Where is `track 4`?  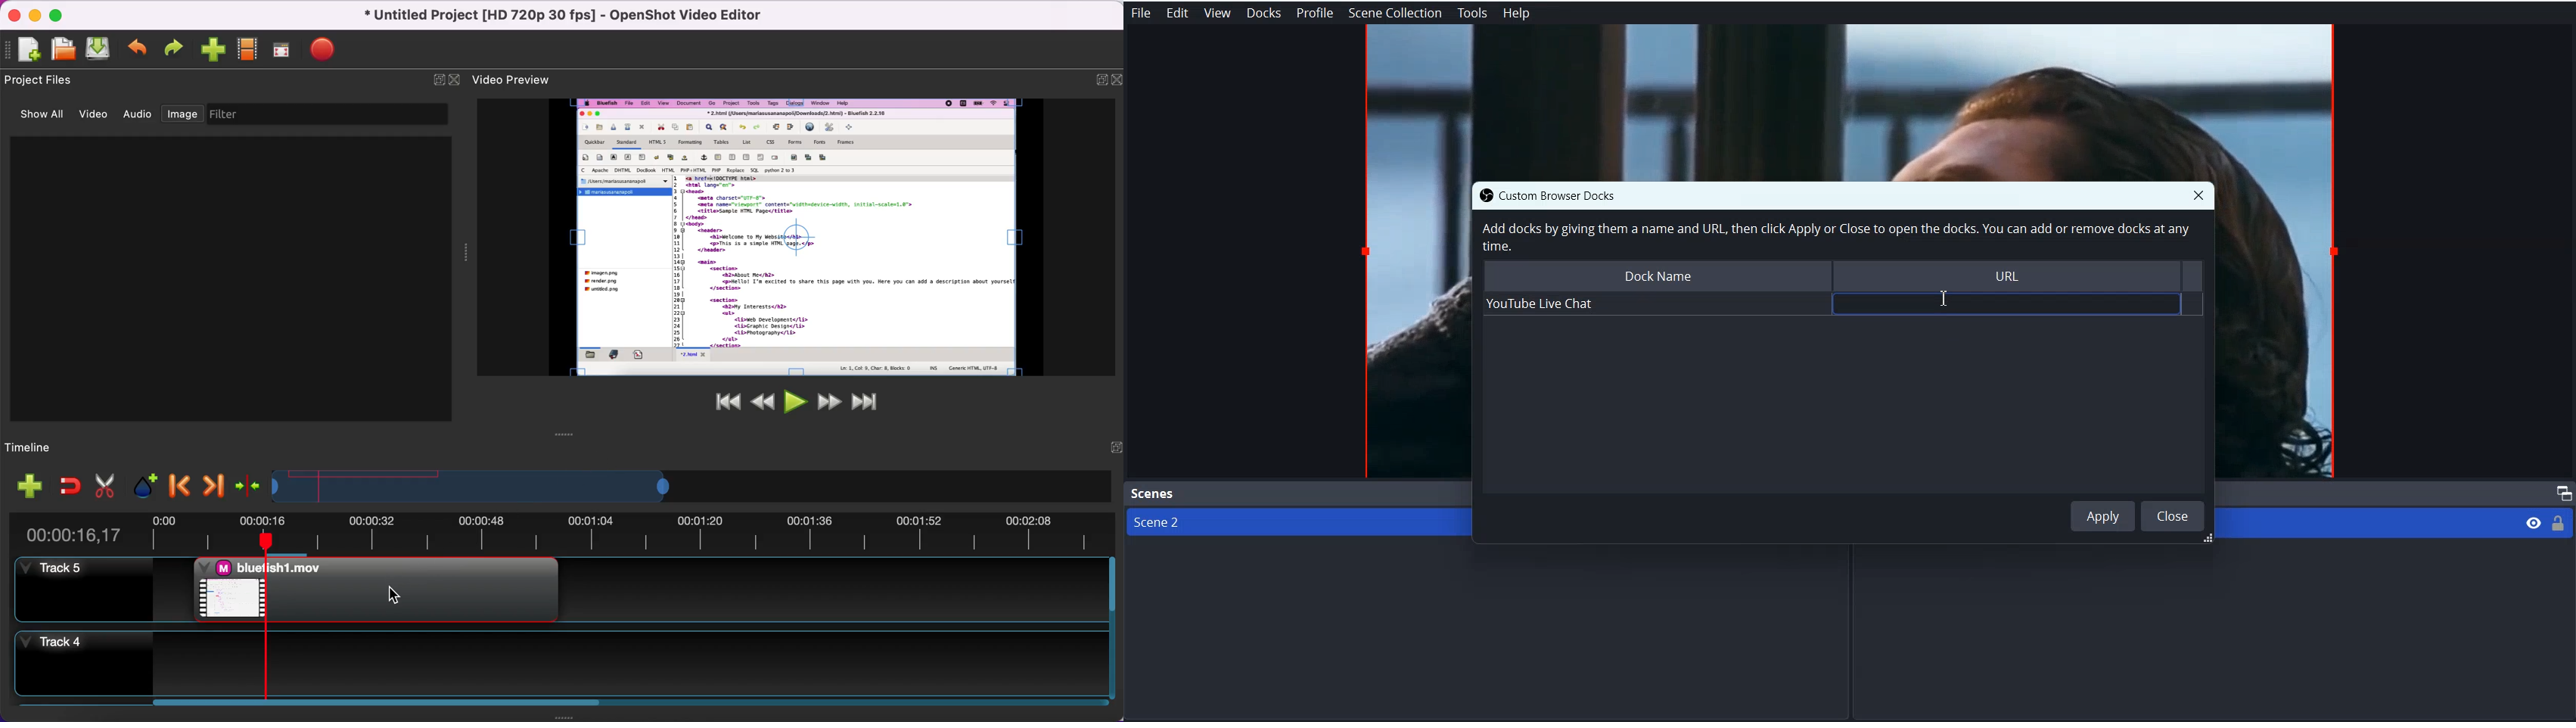 track 4 is located at coordinates (556, 659).